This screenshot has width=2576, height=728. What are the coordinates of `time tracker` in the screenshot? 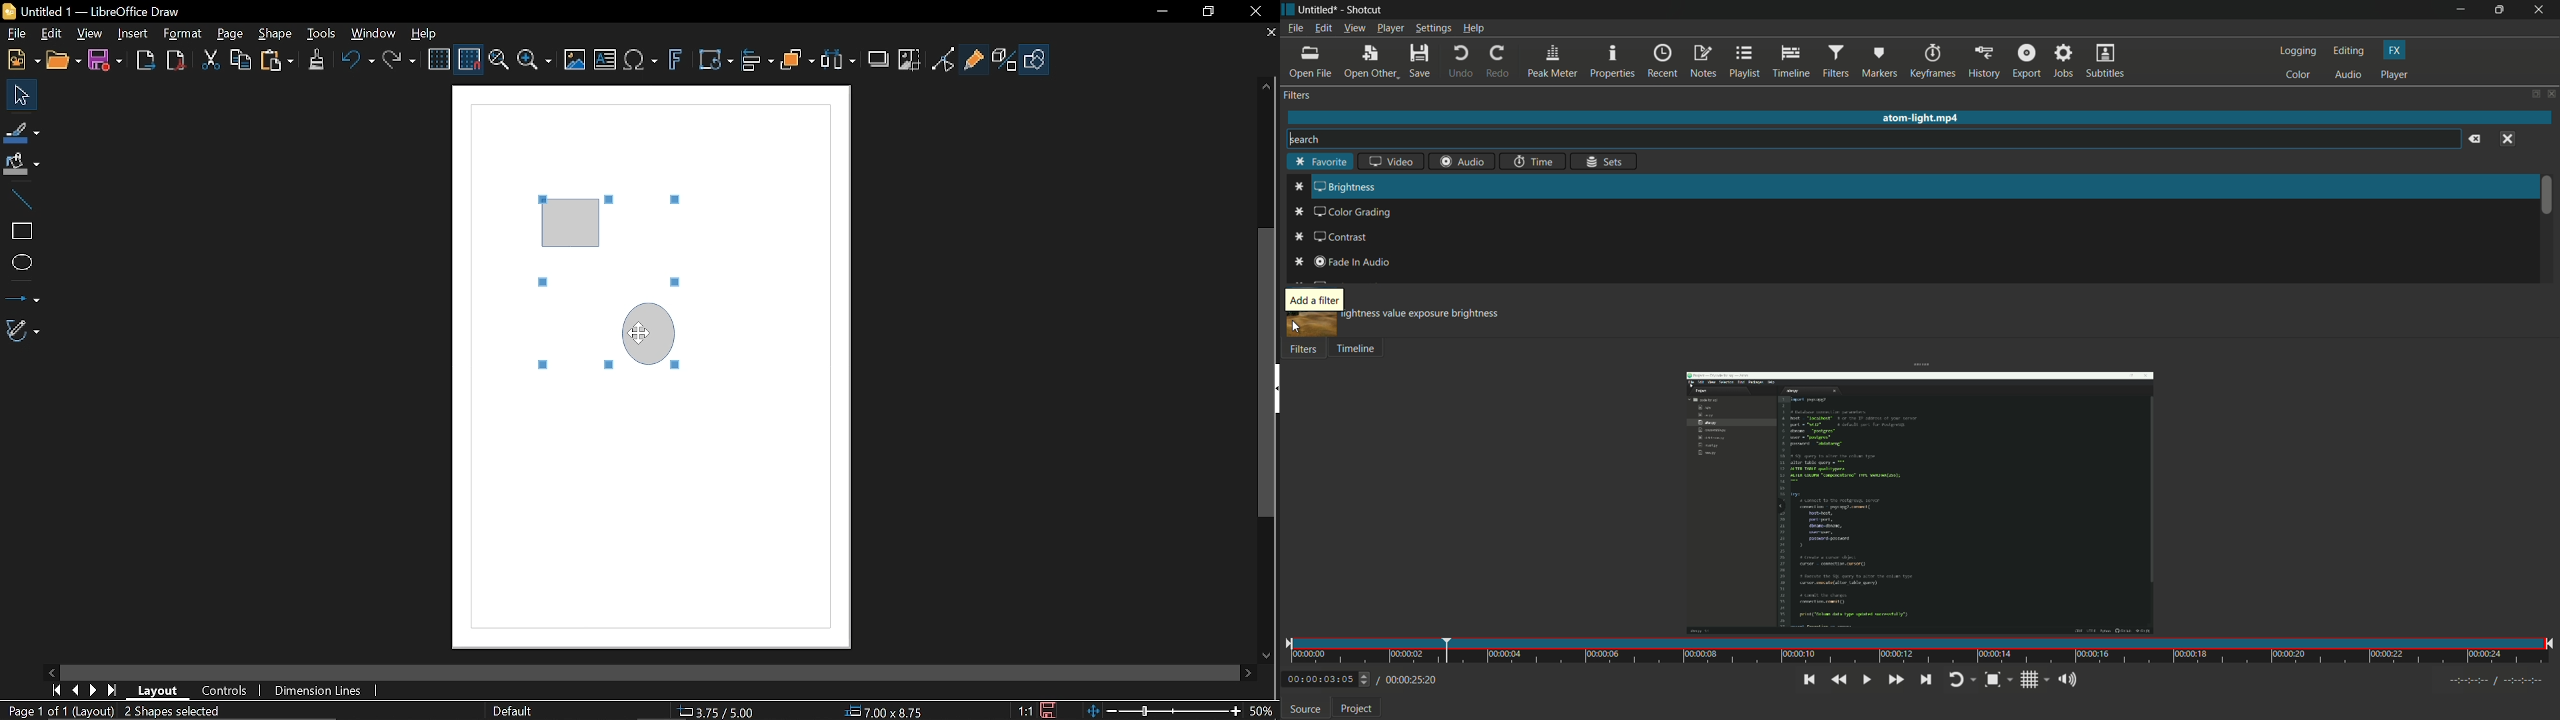 It's located at (1919, 651).